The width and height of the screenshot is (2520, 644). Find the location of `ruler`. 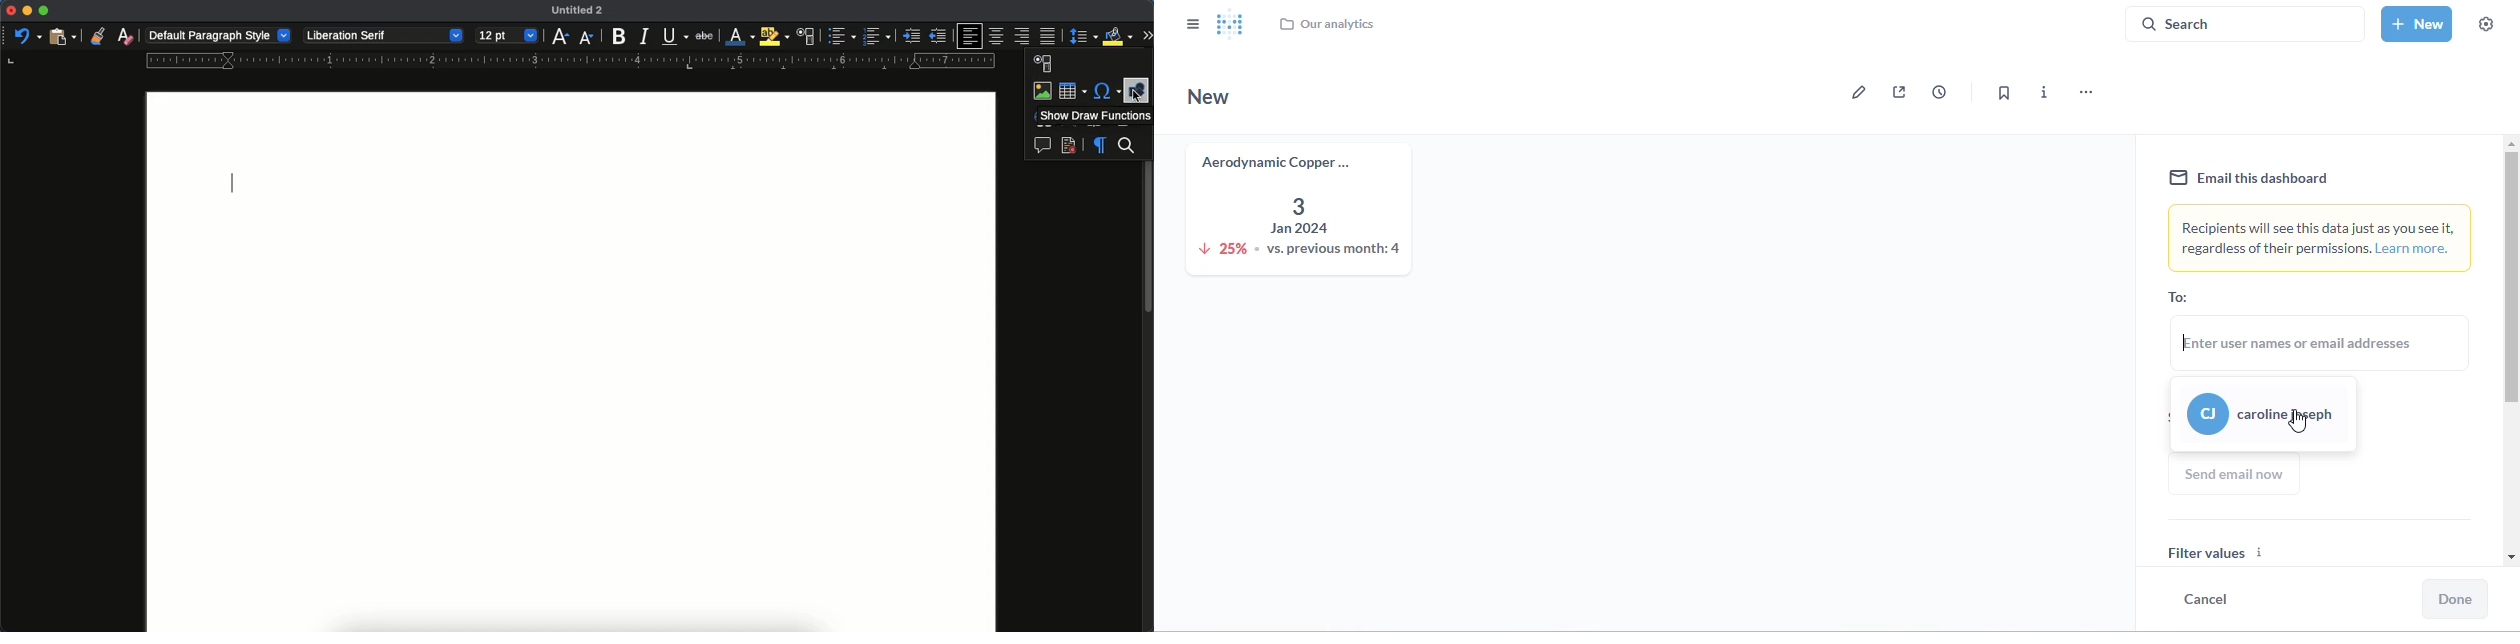

ruler is located at coordinates (567, 61).